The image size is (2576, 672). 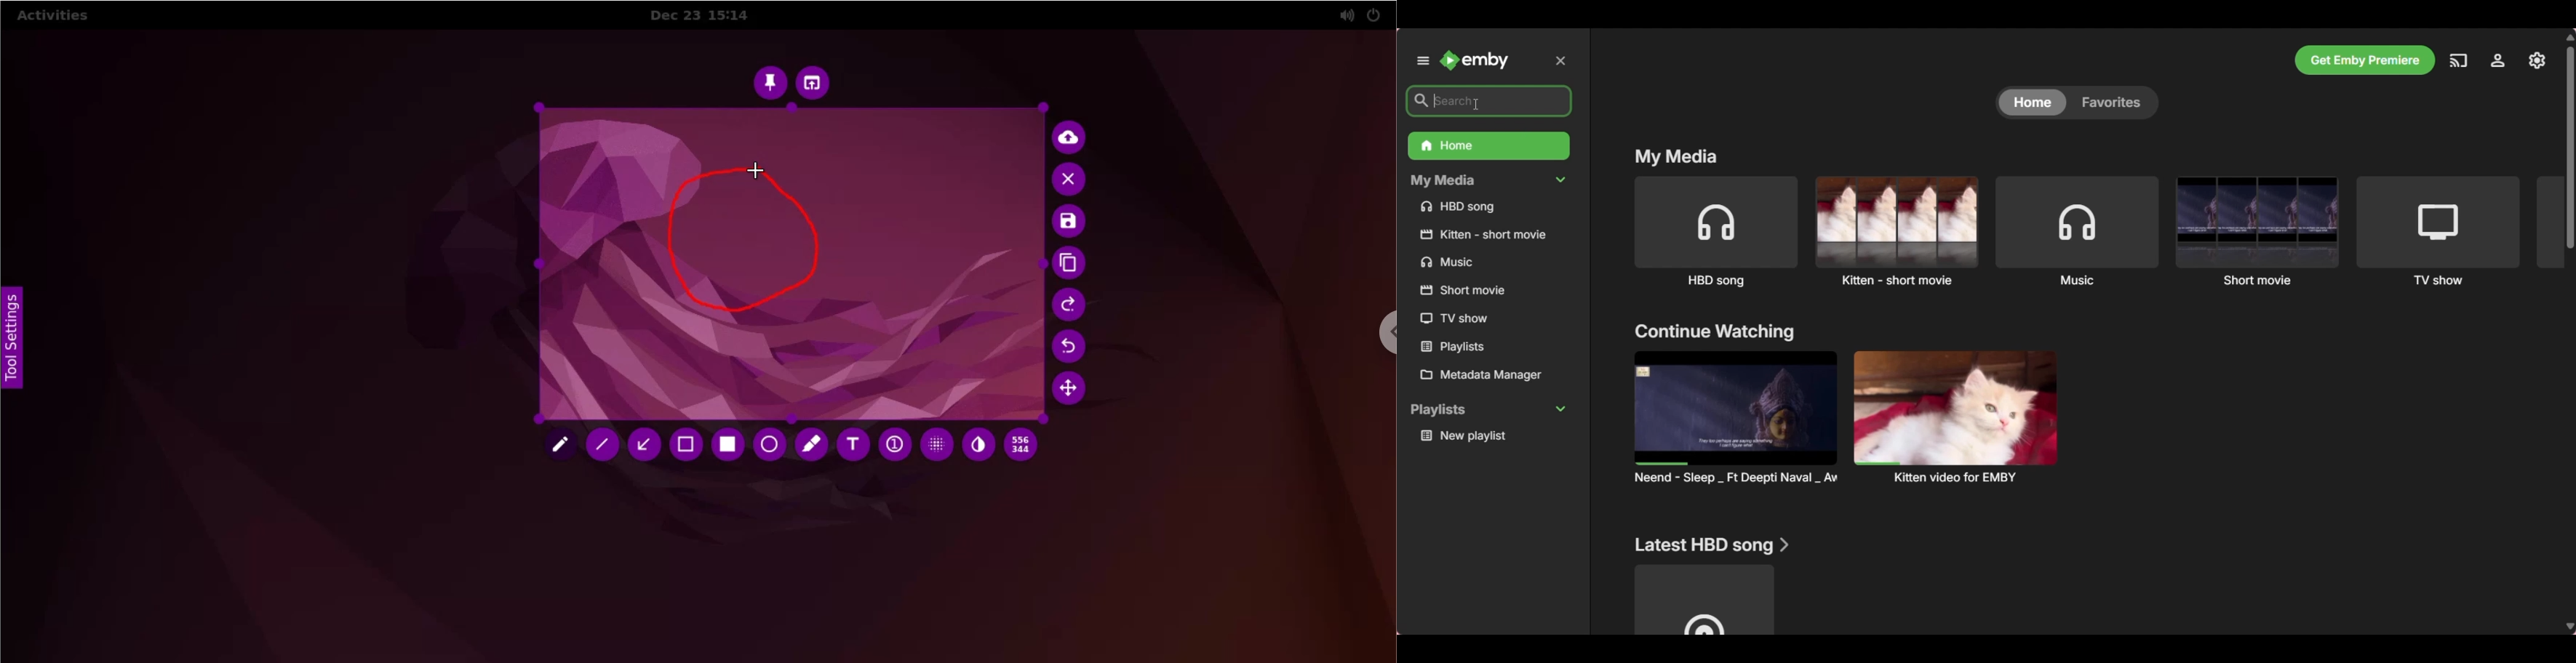 I want to click on Search box highlighted after selection, so click(x=1489, y=101).